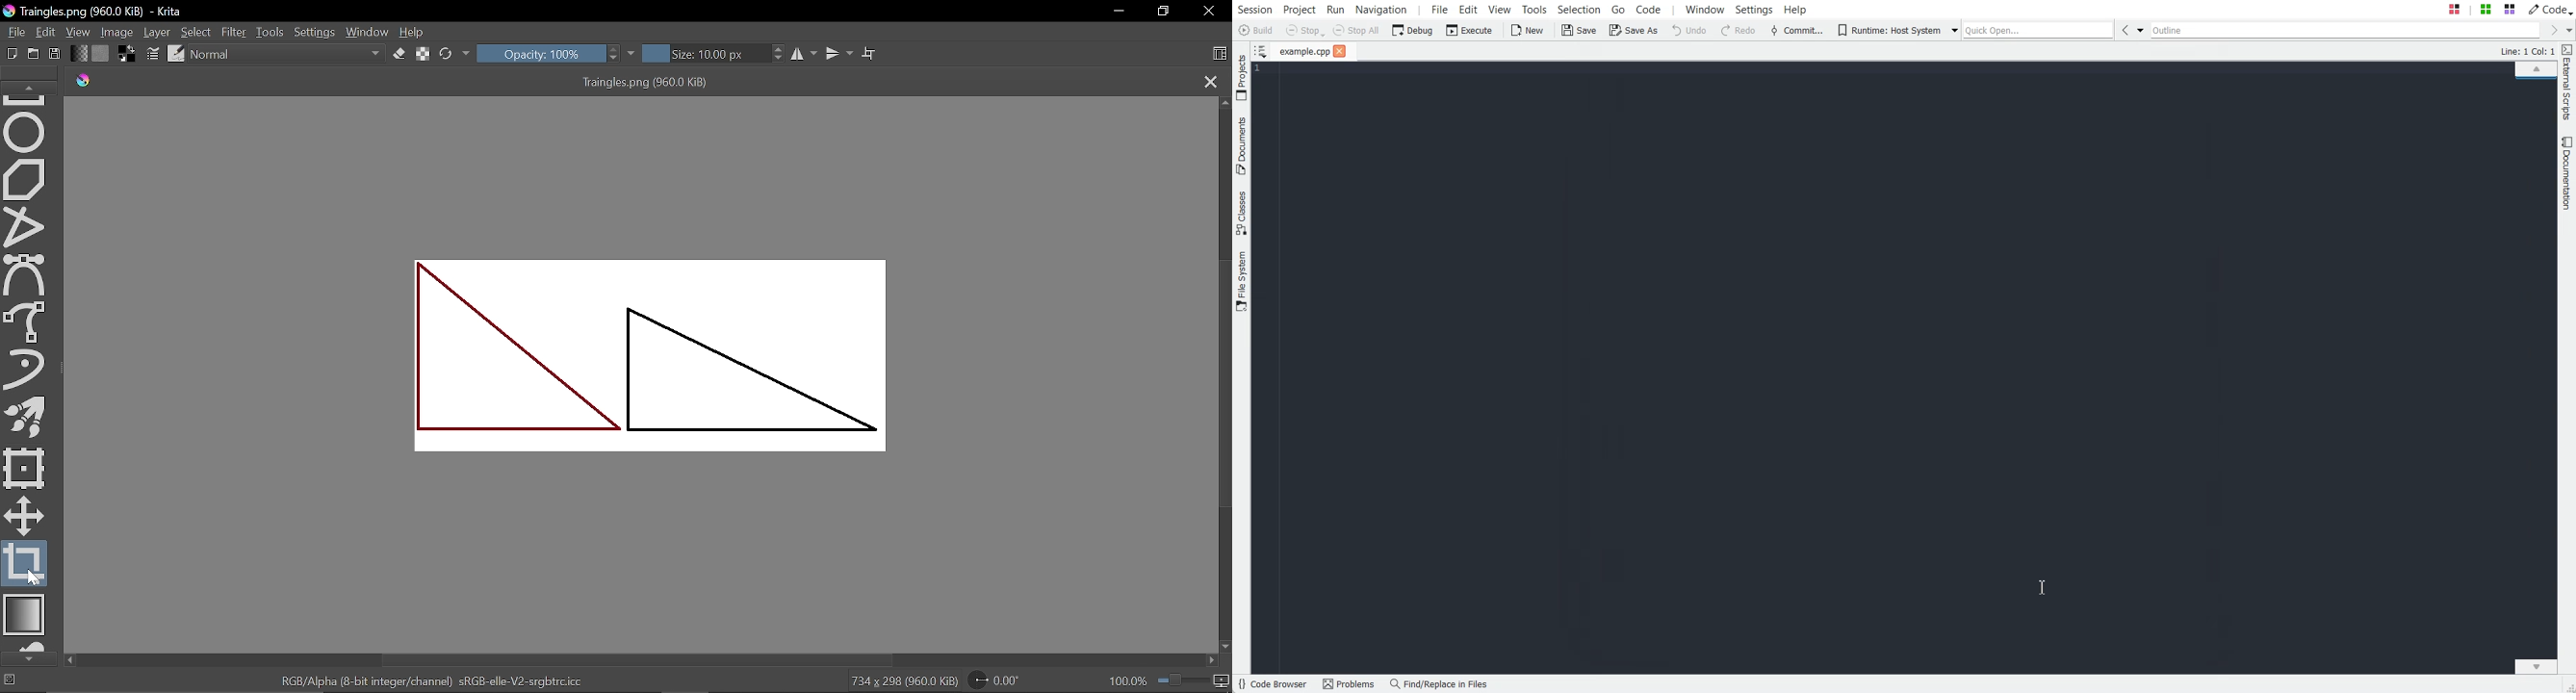 The image size is (2576, 700). What do you see at coordinates (368, 32) in the screenshot?
I see `Window` at bounding box center [368, 32].